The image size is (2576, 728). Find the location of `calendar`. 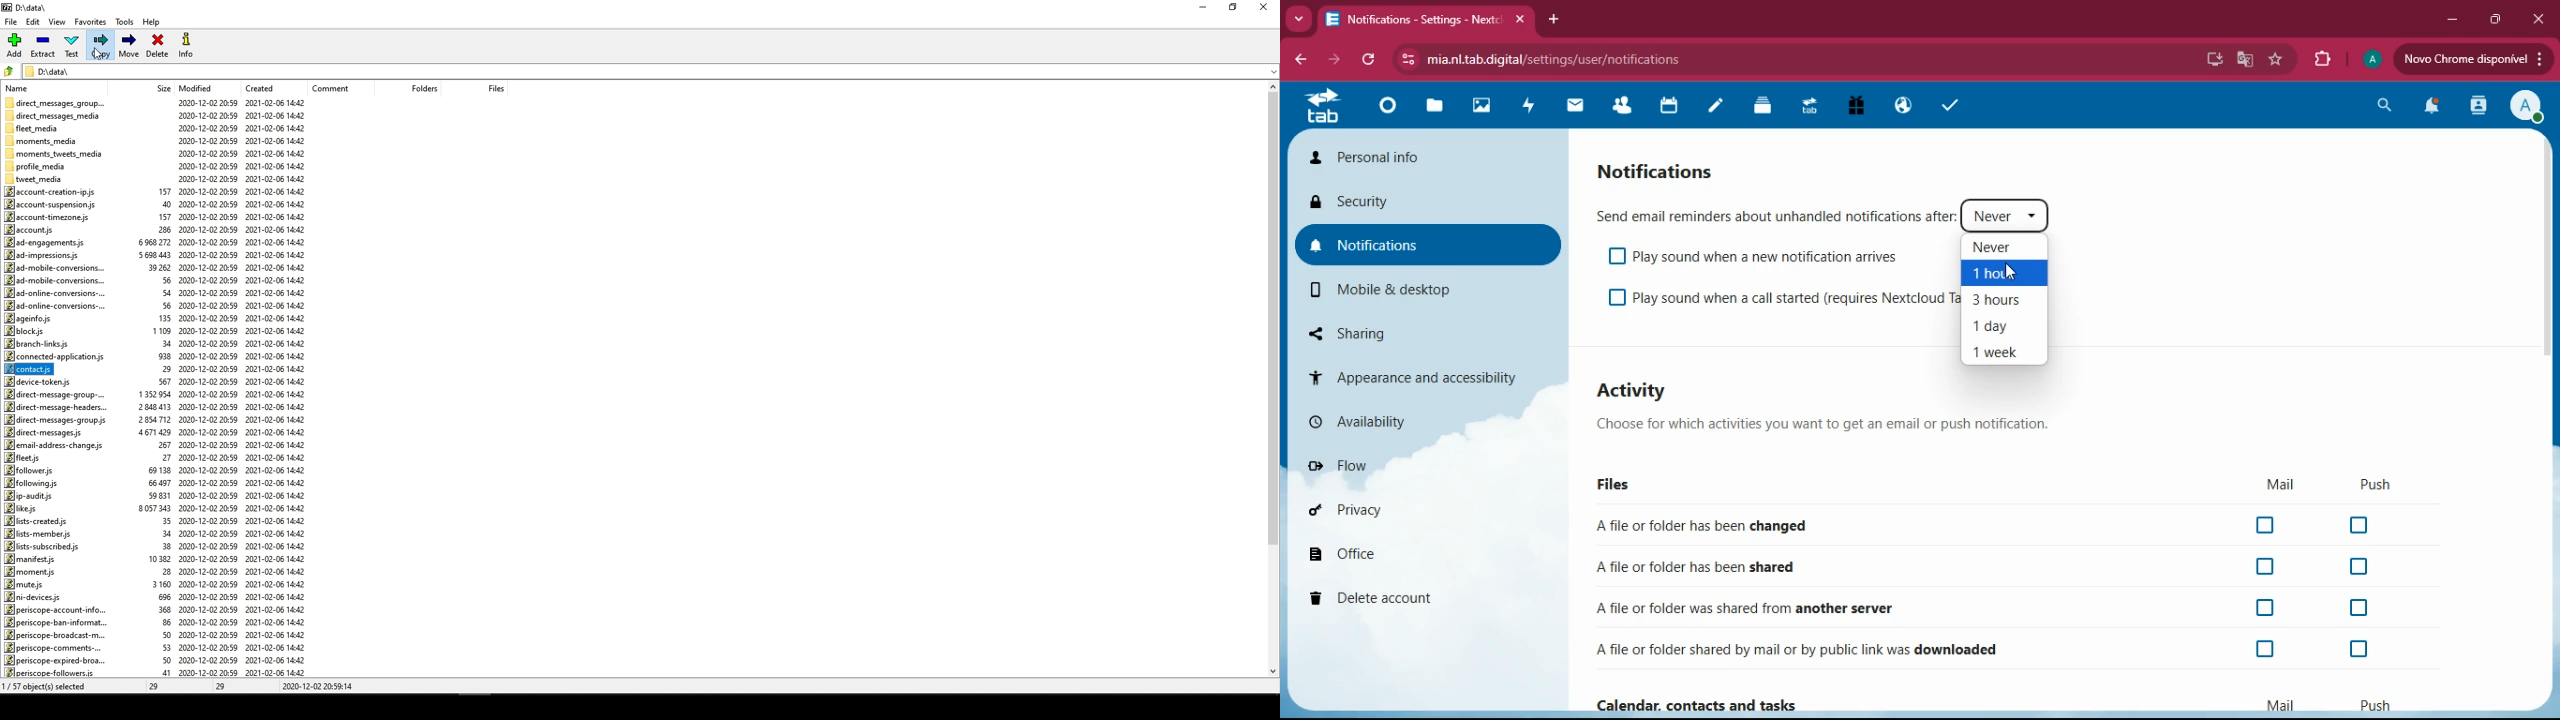

calendar is located at coordinates (1670, 107).